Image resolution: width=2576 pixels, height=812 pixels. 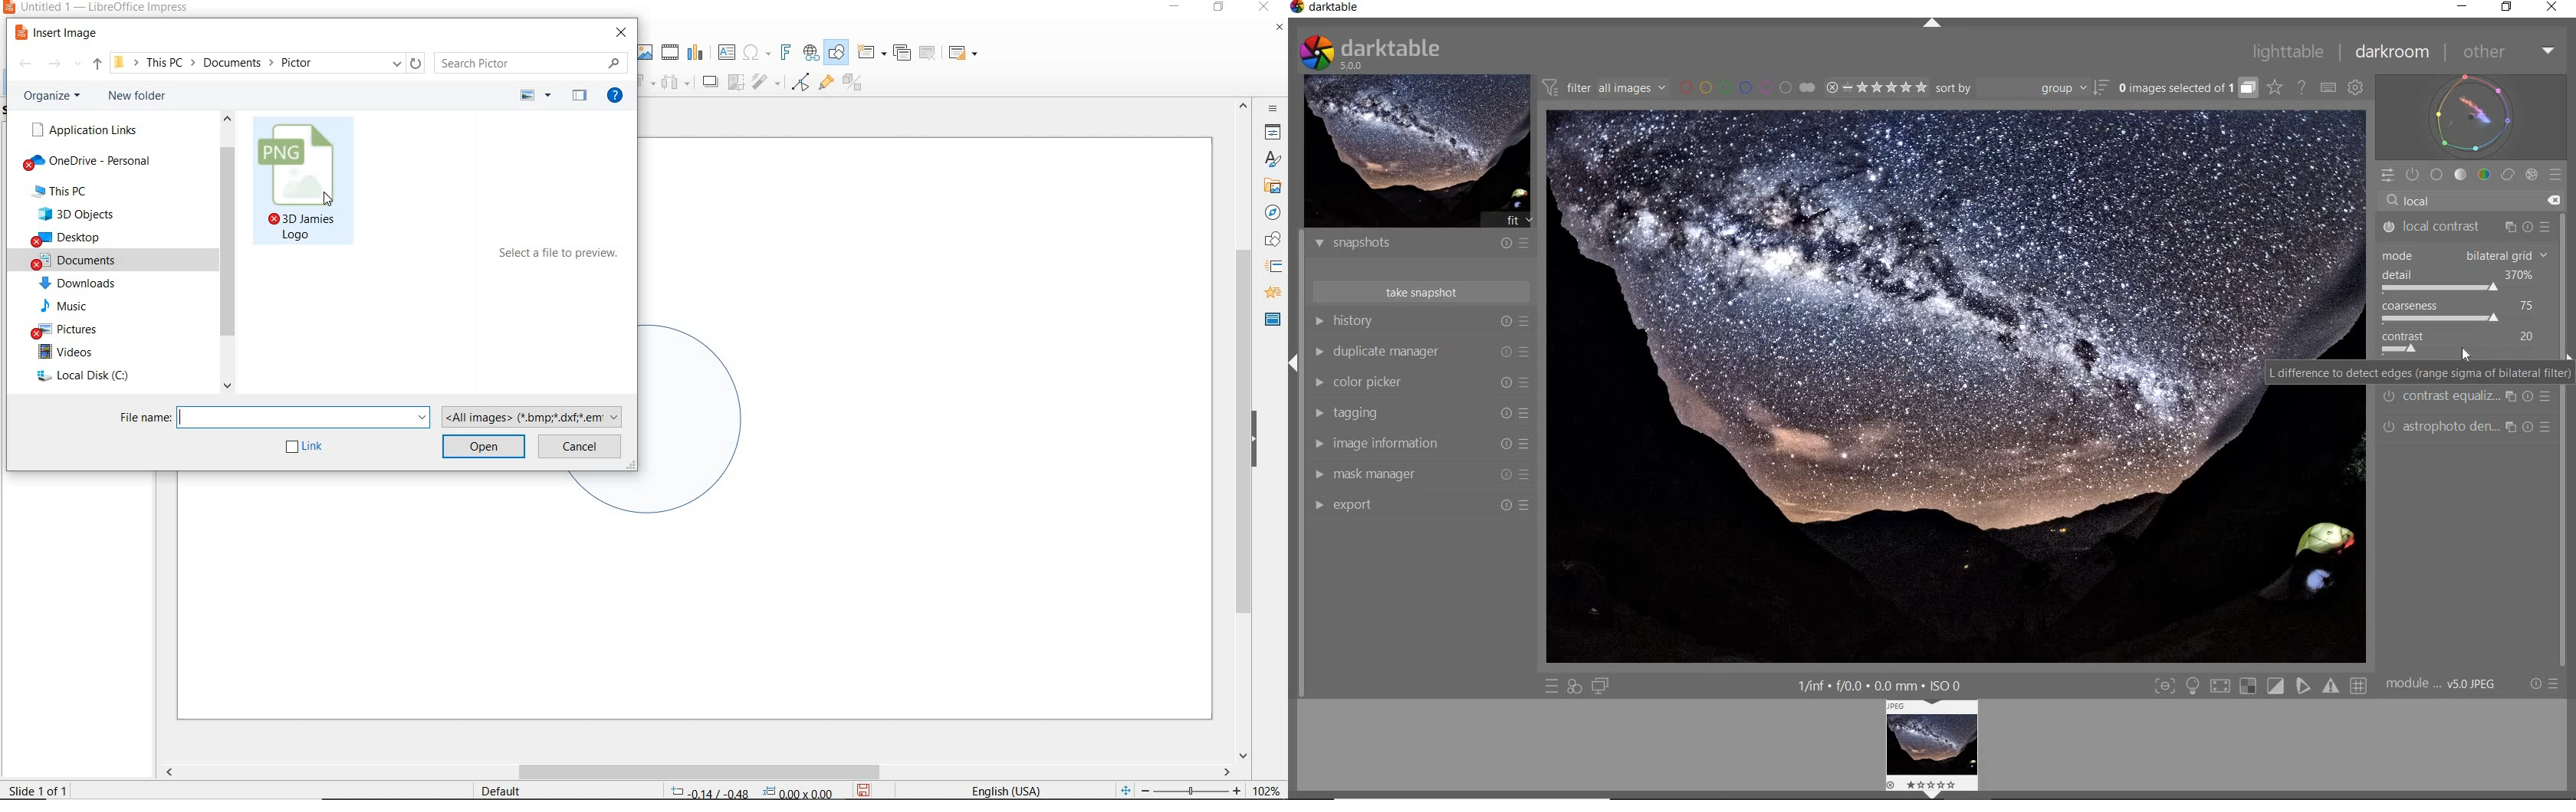 What do you see at coordinates (2507, 175) in the screenshot?
I see `CORRECT` at bounding box center [2507, 175].